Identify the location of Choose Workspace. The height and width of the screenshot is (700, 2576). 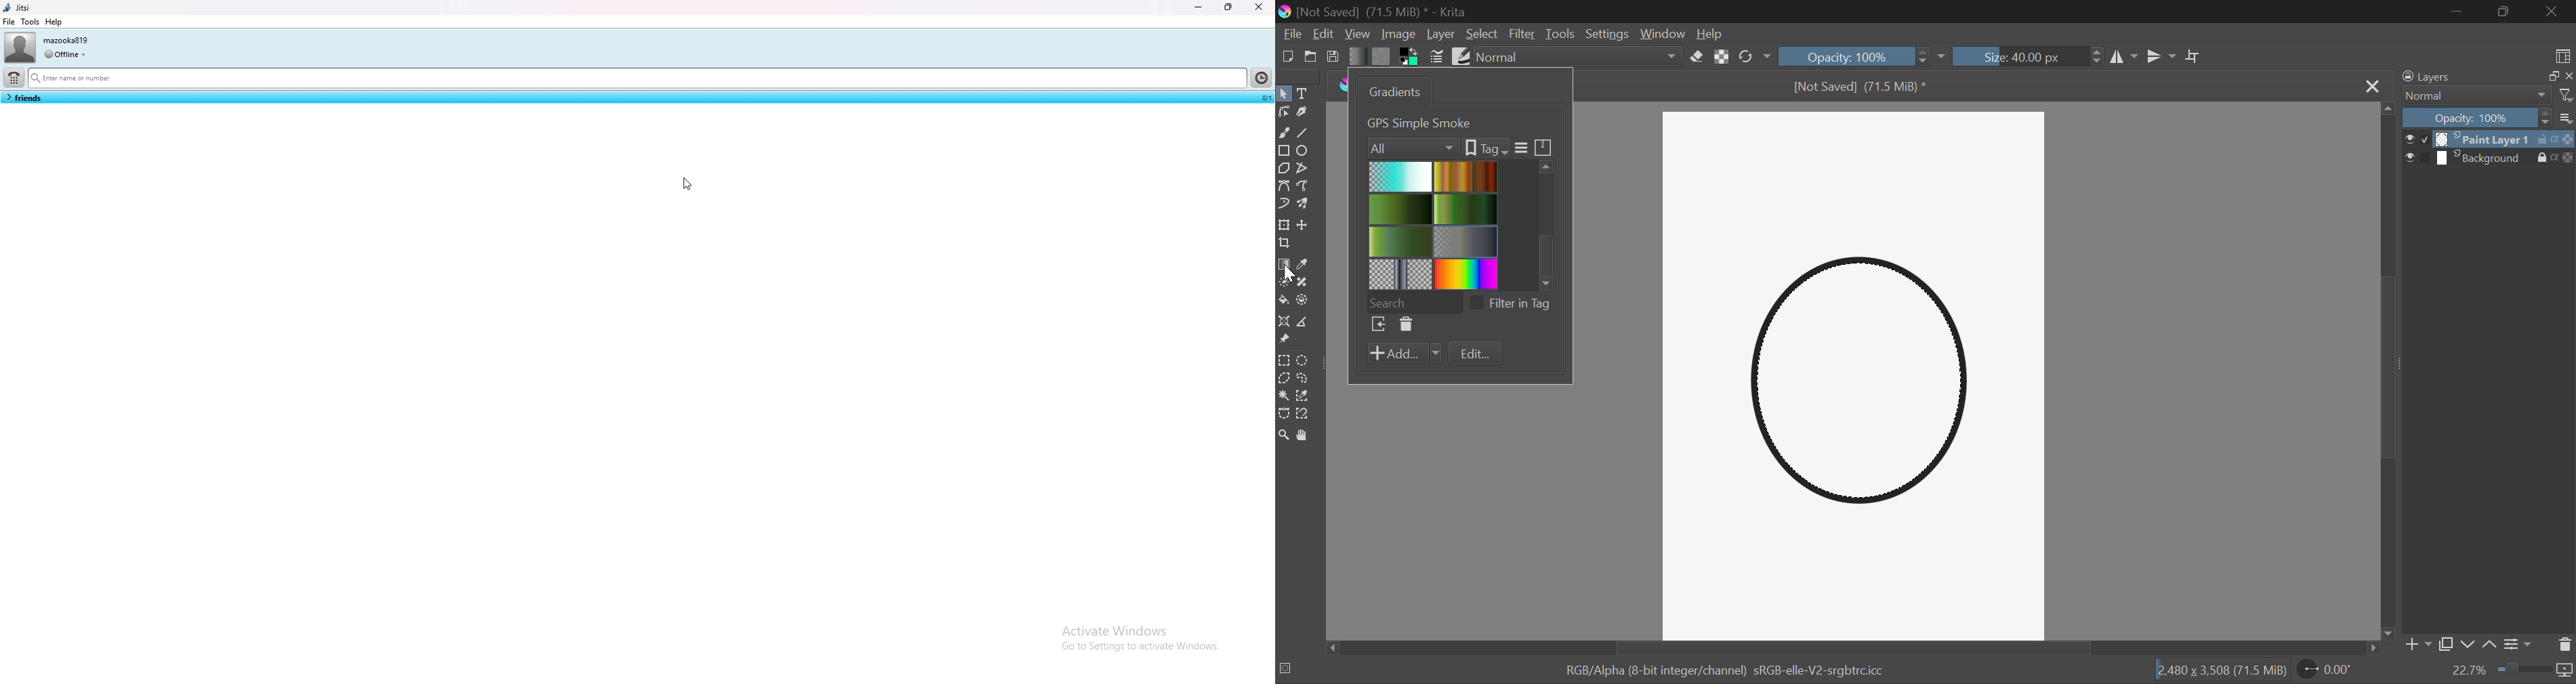
(2562, 56).